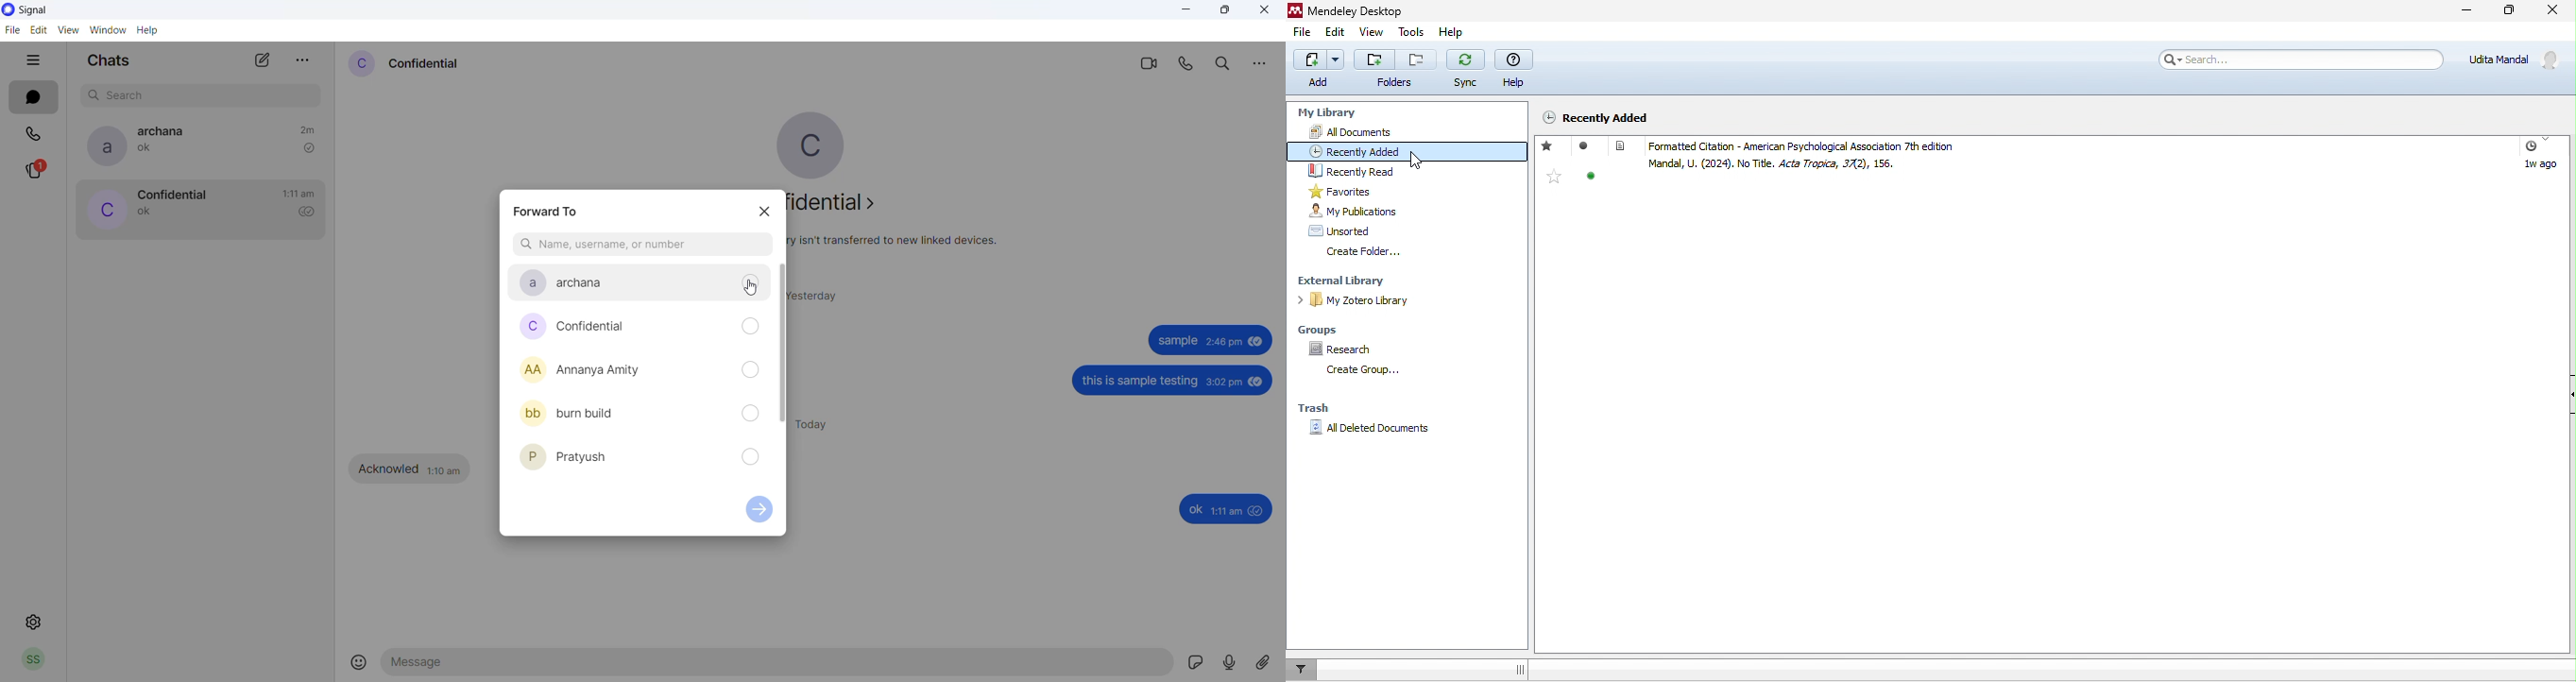  Describe the element at coordinates (1304, 33) in the screenshot. I see `file` at that location.